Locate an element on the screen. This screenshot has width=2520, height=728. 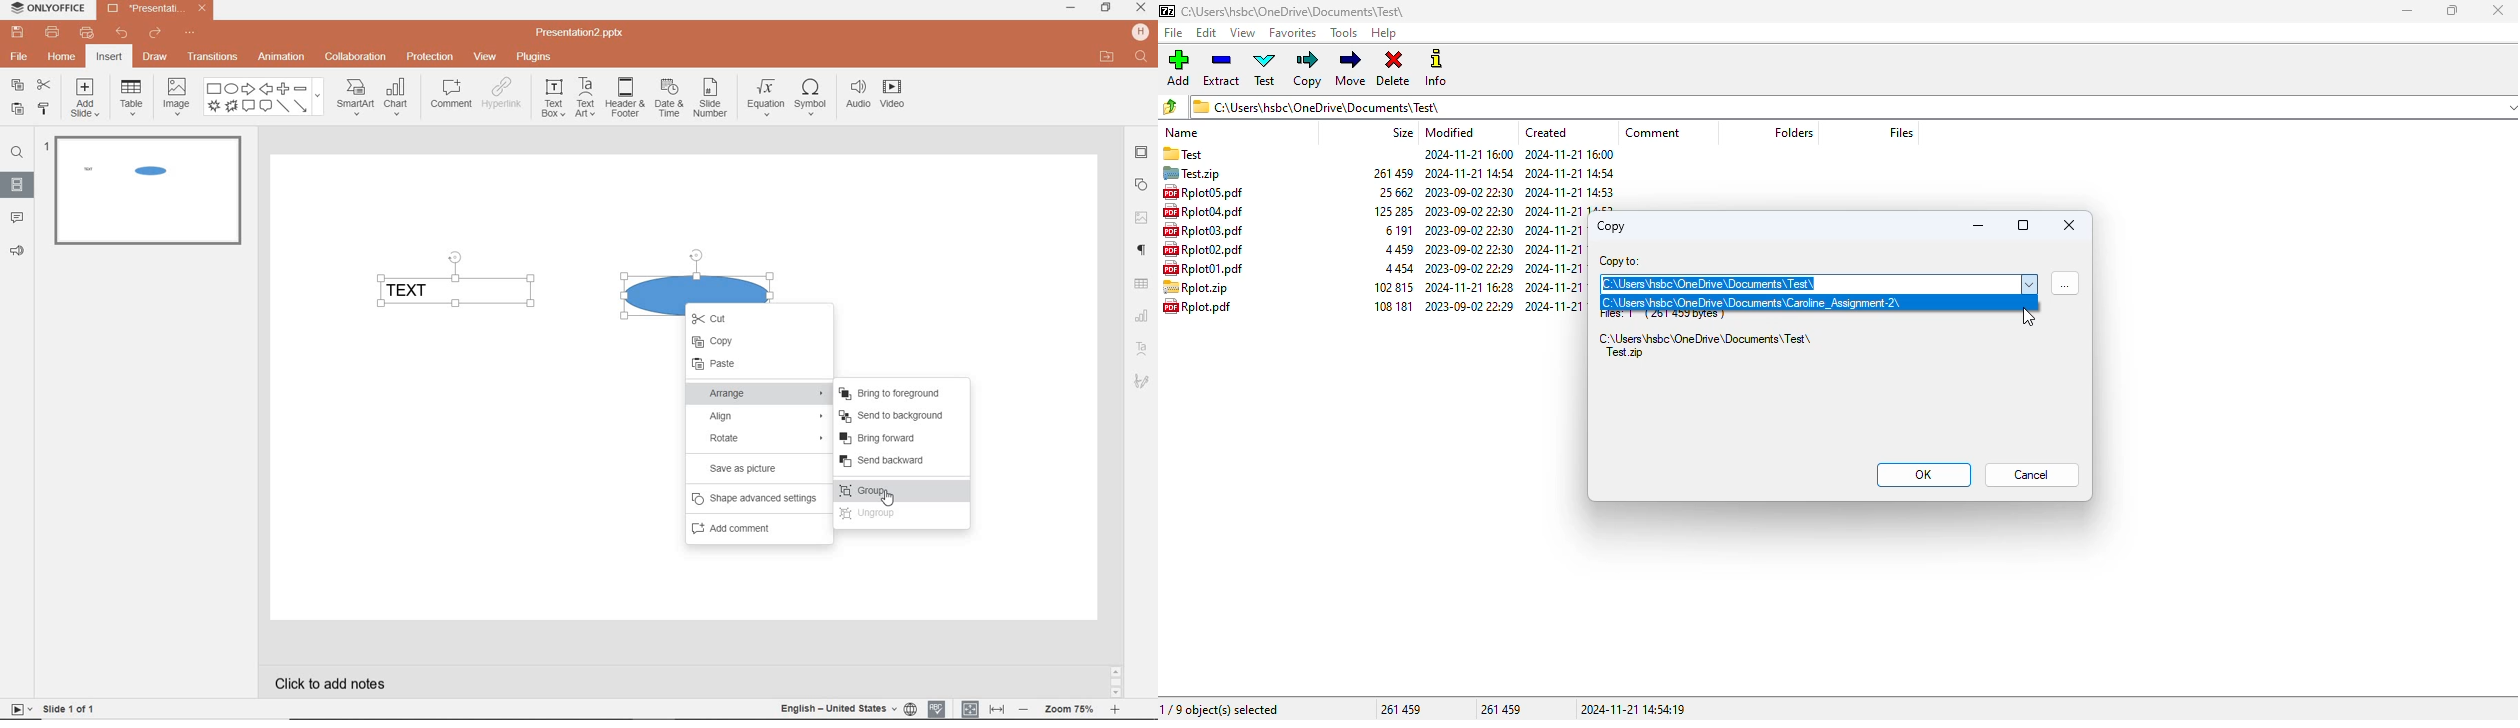
archive is located at coordinates (1193, 173).